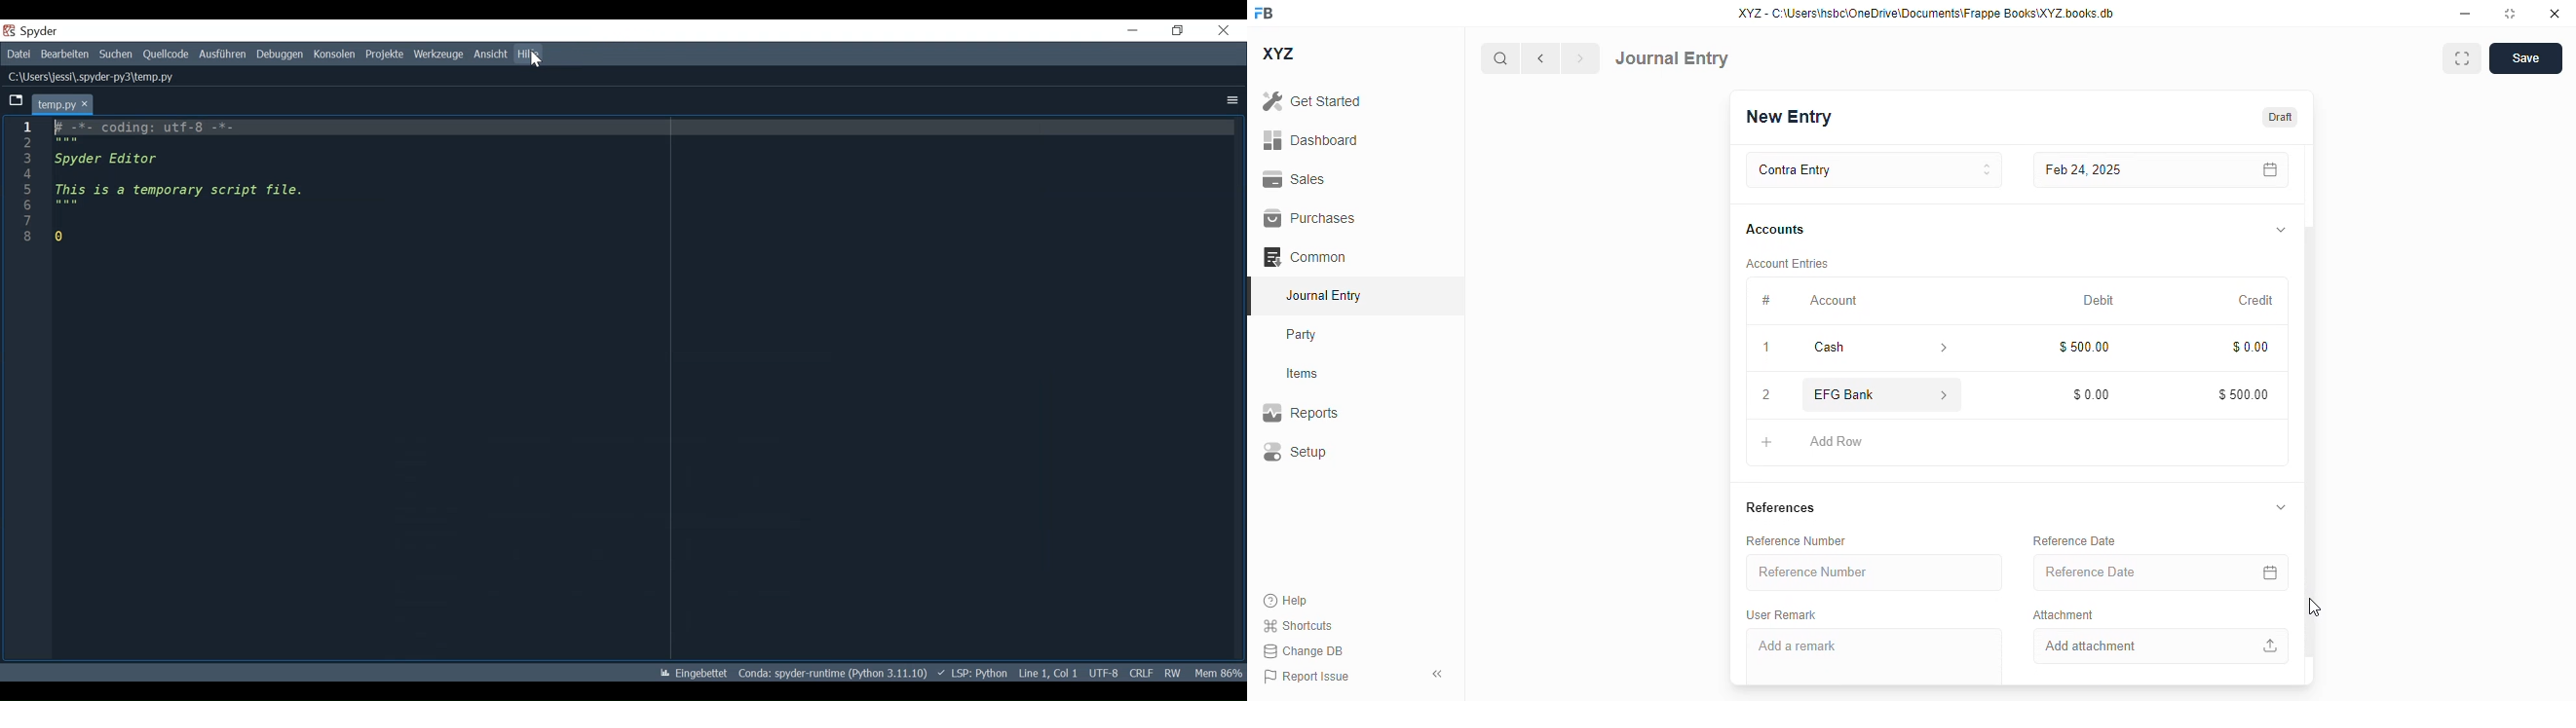  Describe the element at coordinates (1222, 32) in the screenshot. I see `Close` at that location.